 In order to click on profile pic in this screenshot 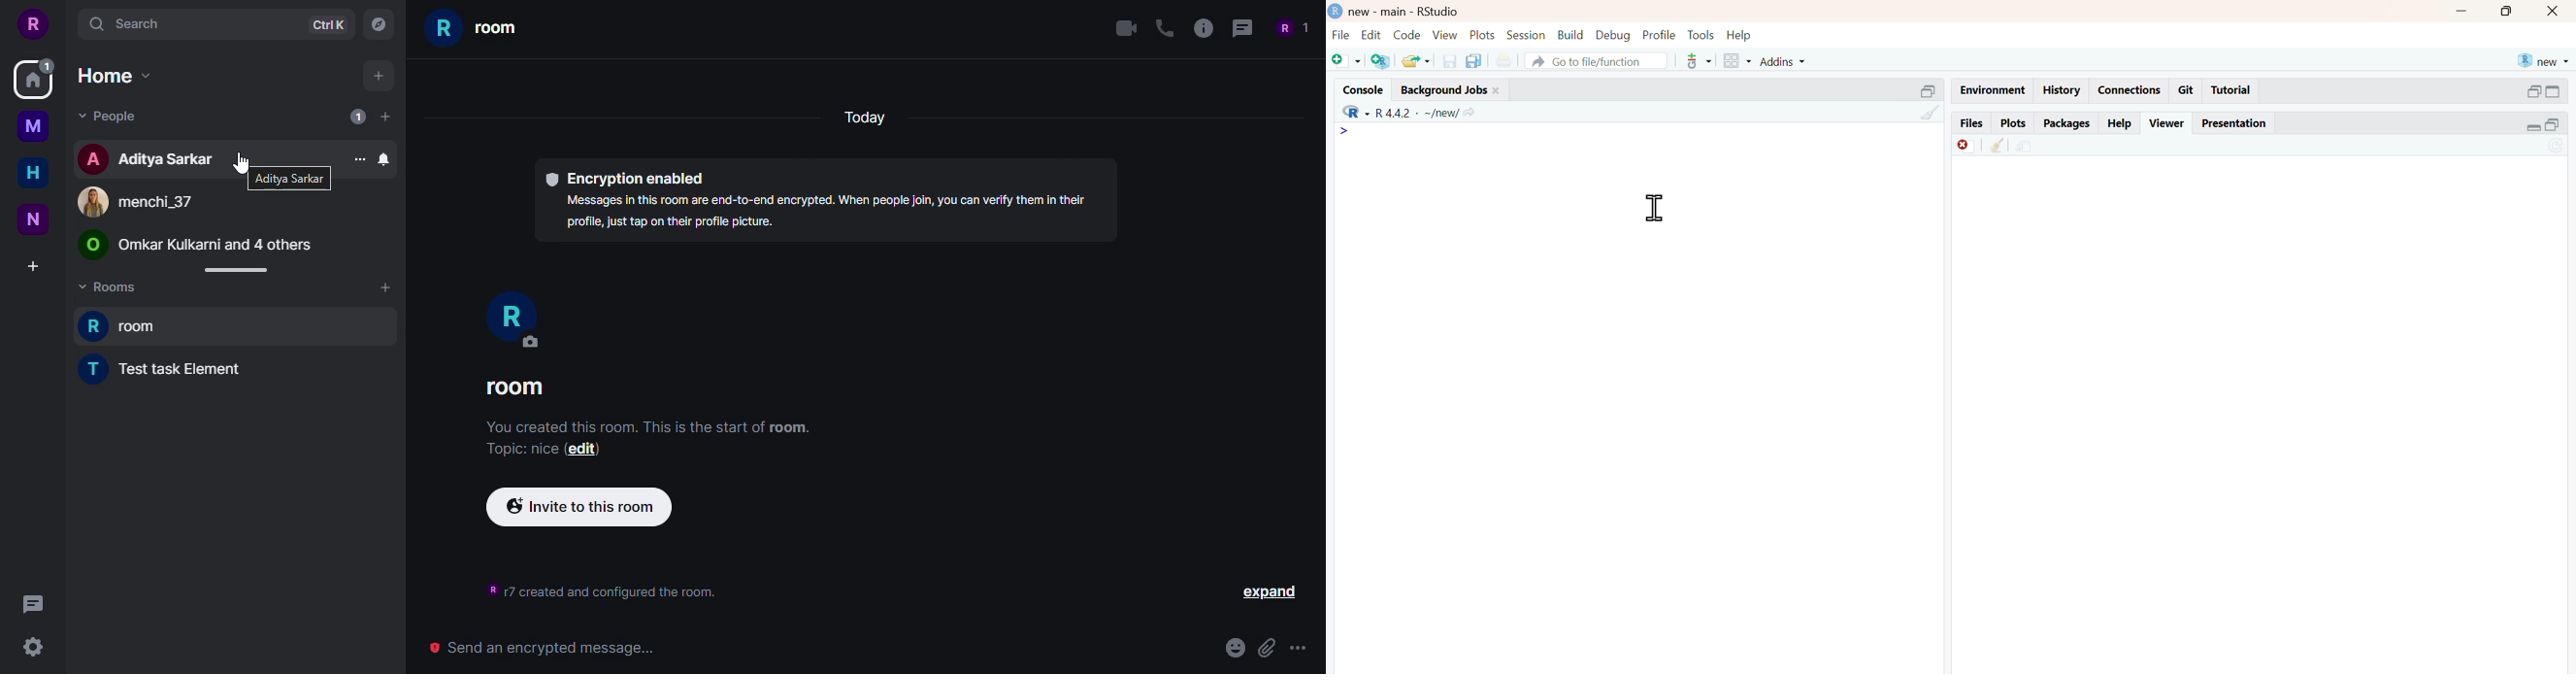, I will do `click(512, 320)`.